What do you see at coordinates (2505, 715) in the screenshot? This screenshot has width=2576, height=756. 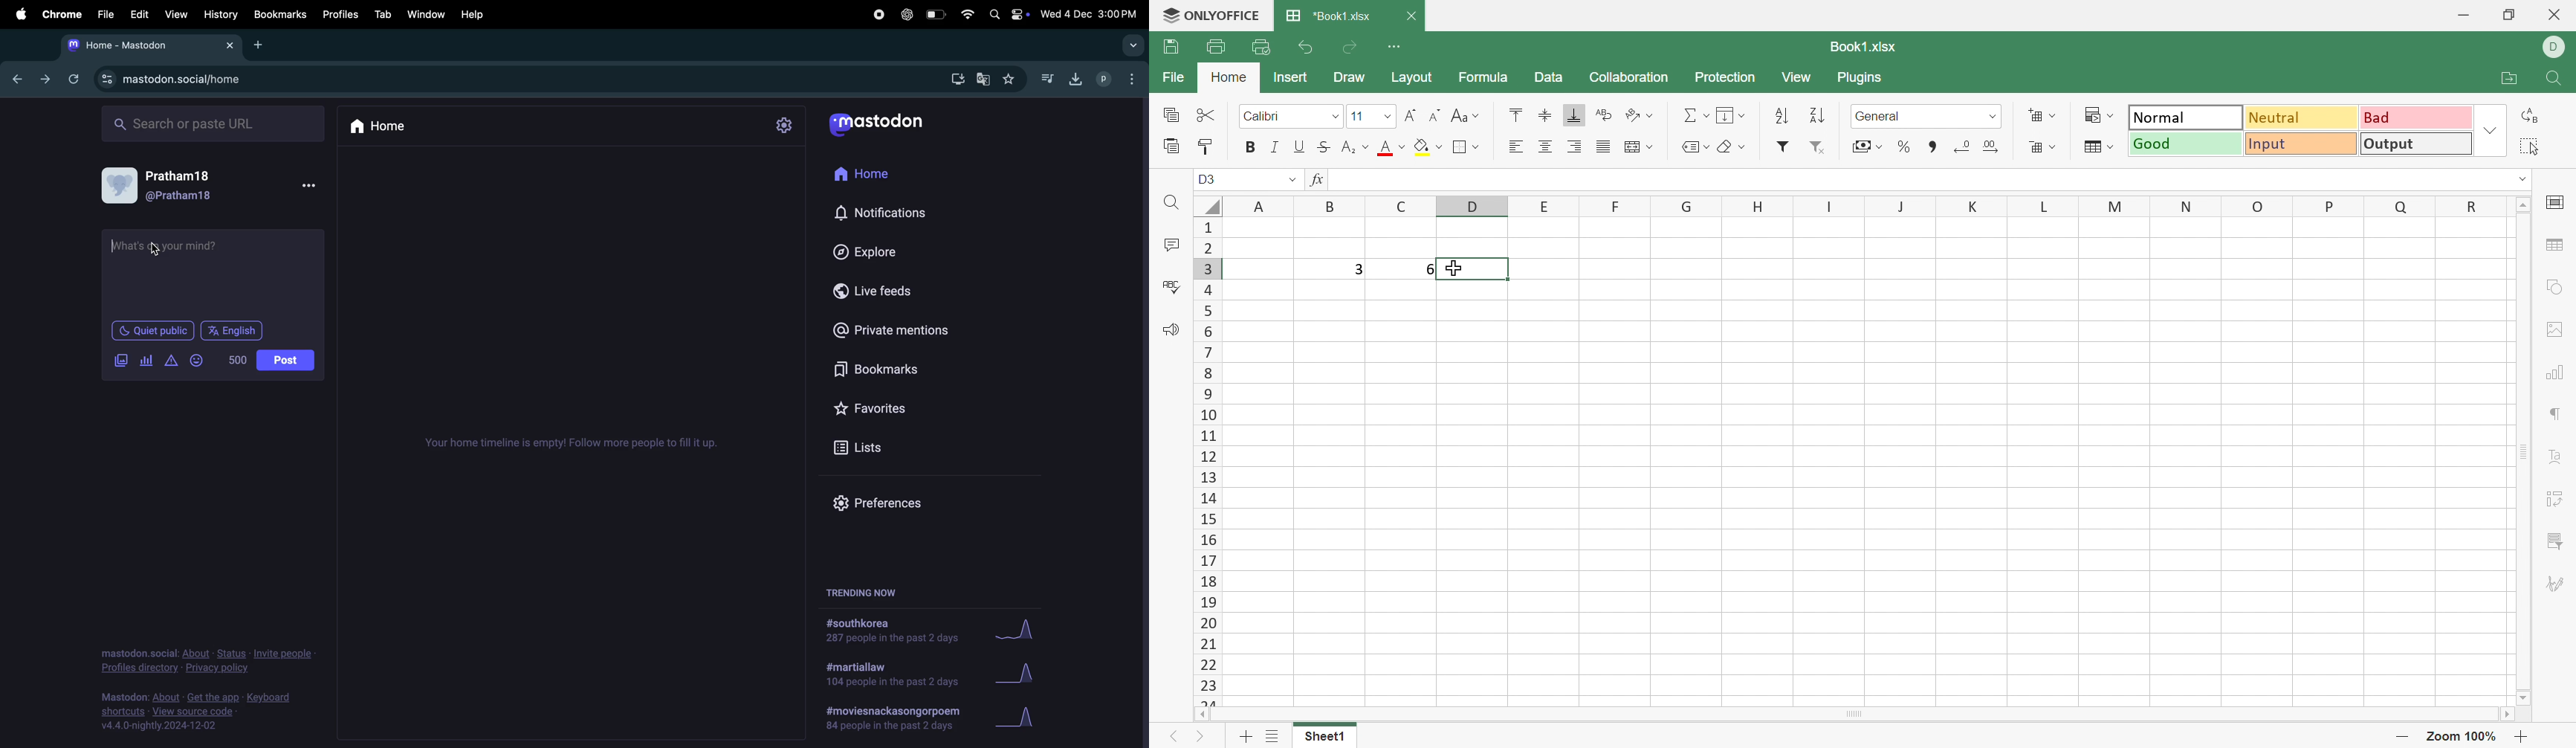 I see `Scroll right` at bounding box center [2505, 715].